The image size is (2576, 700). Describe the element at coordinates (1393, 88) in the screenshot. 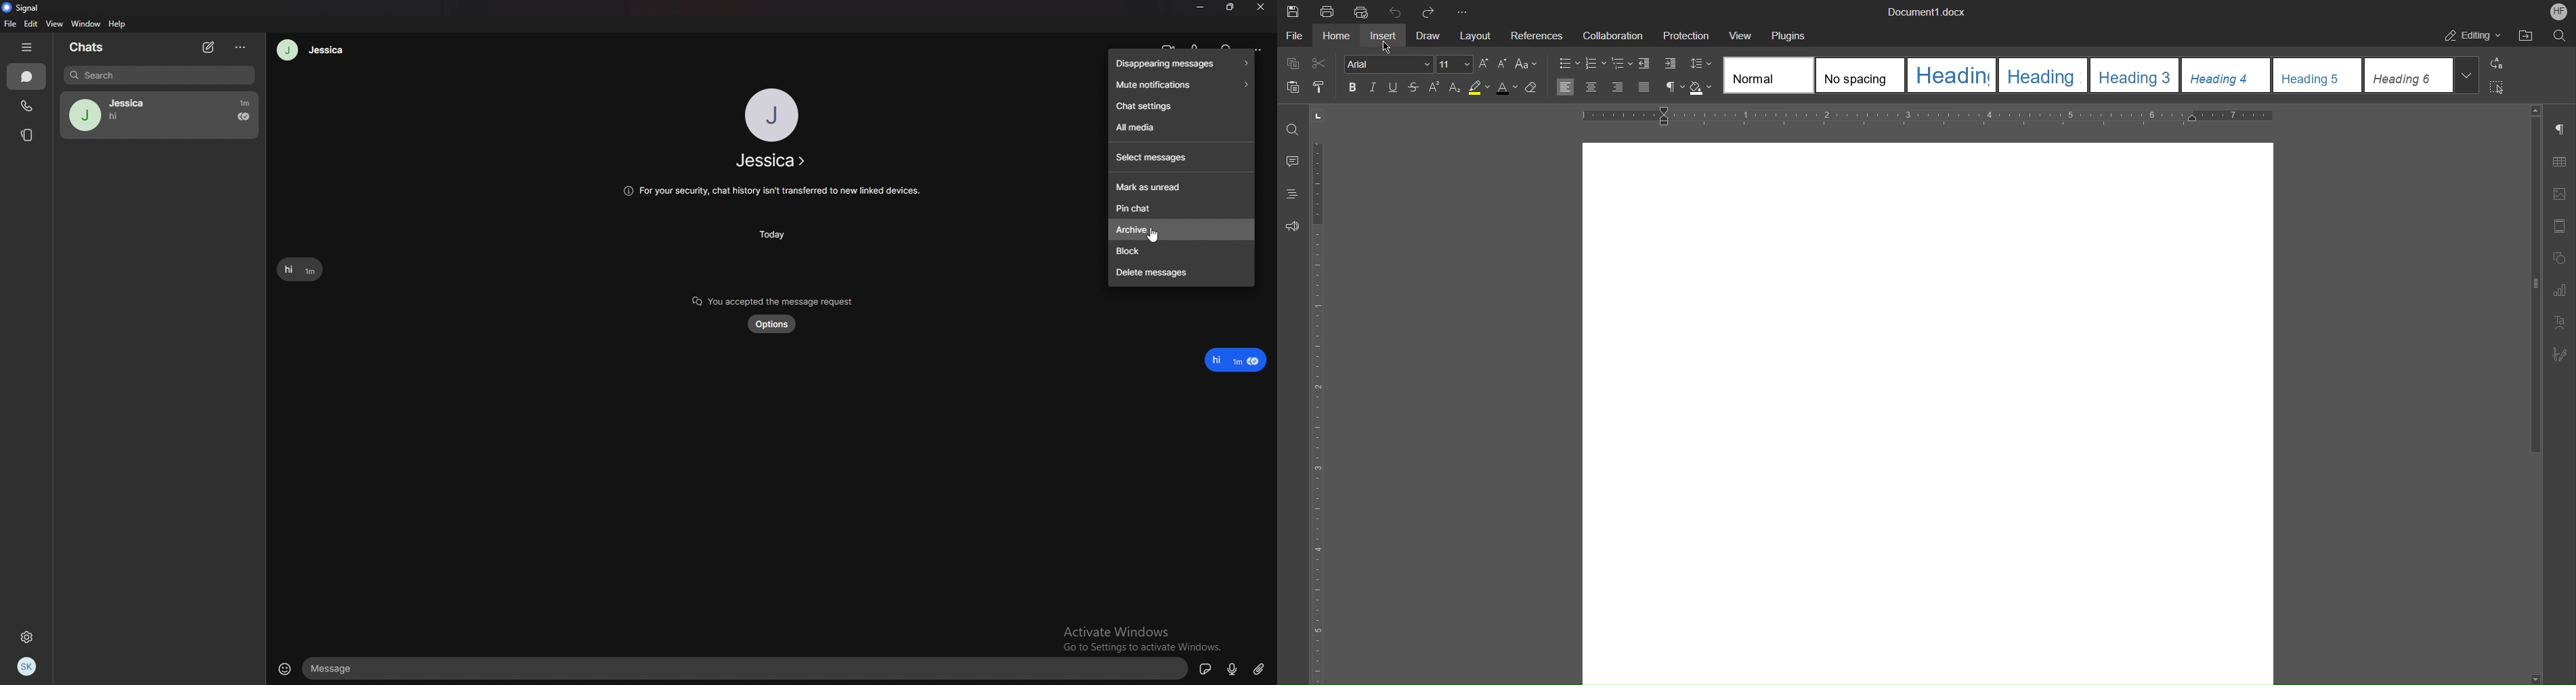

I see `Underline` at that location.